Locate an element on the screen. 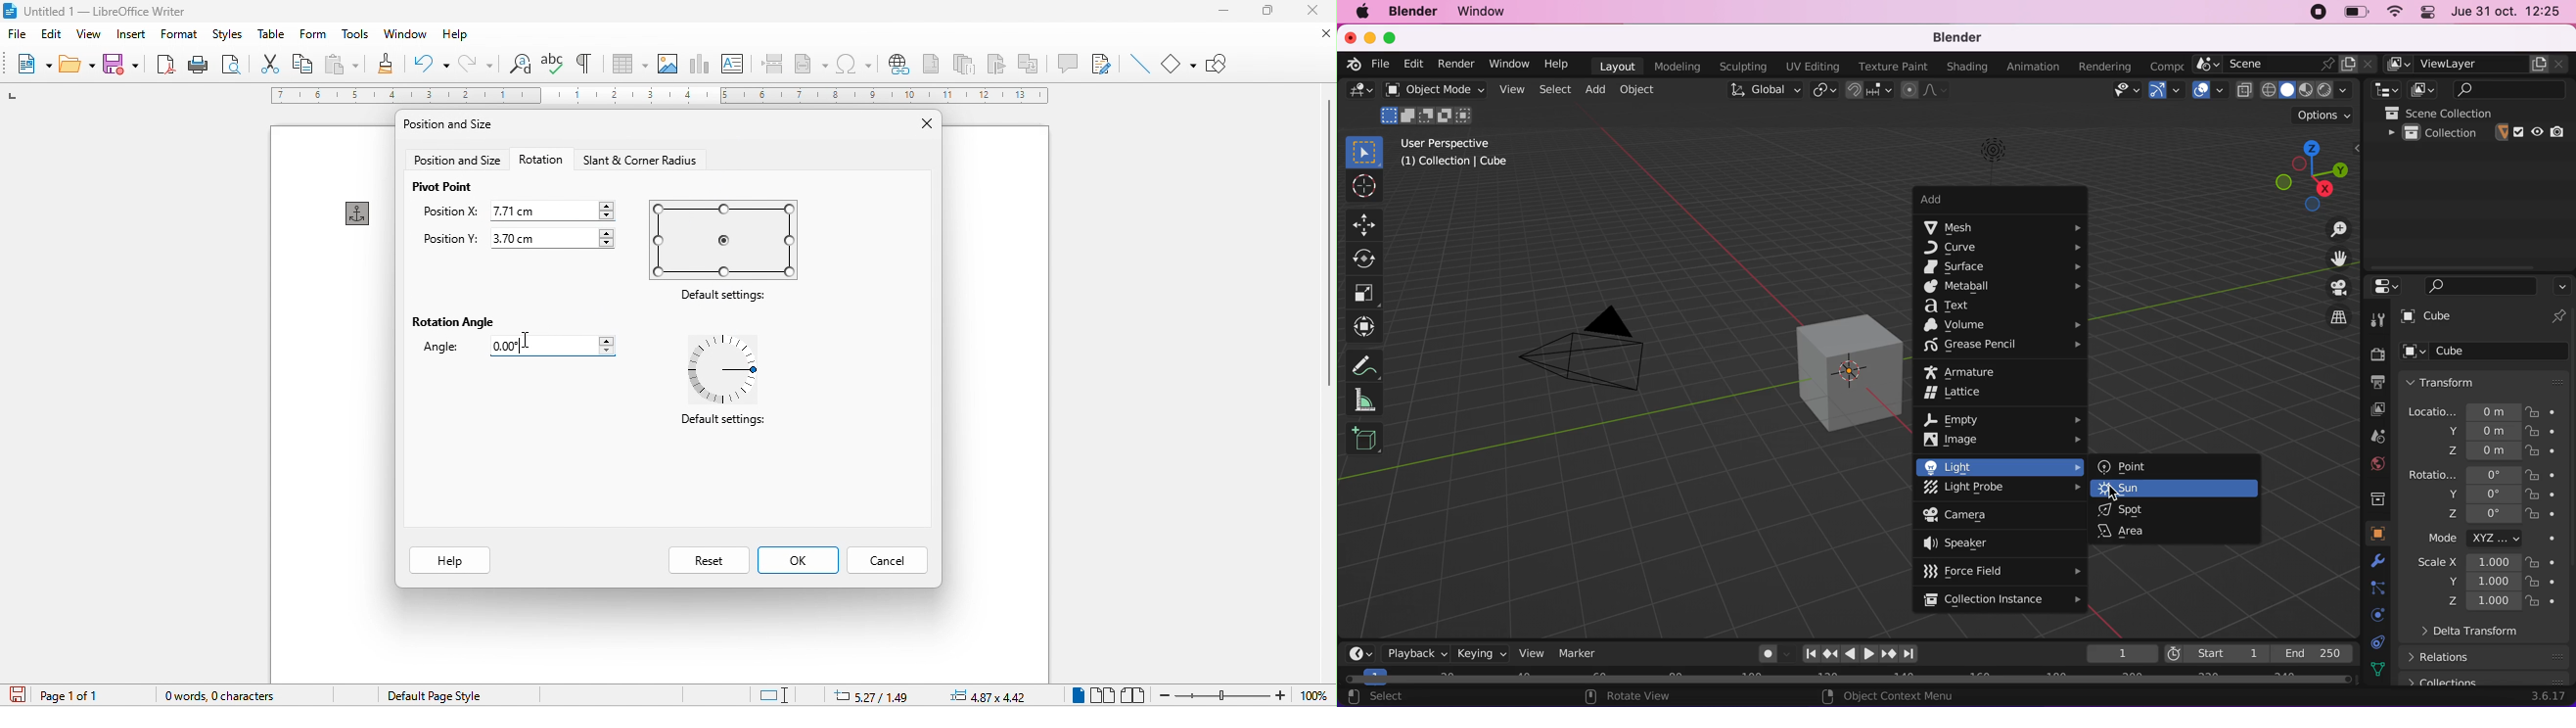  transform is located at coordinates (2488, 381).